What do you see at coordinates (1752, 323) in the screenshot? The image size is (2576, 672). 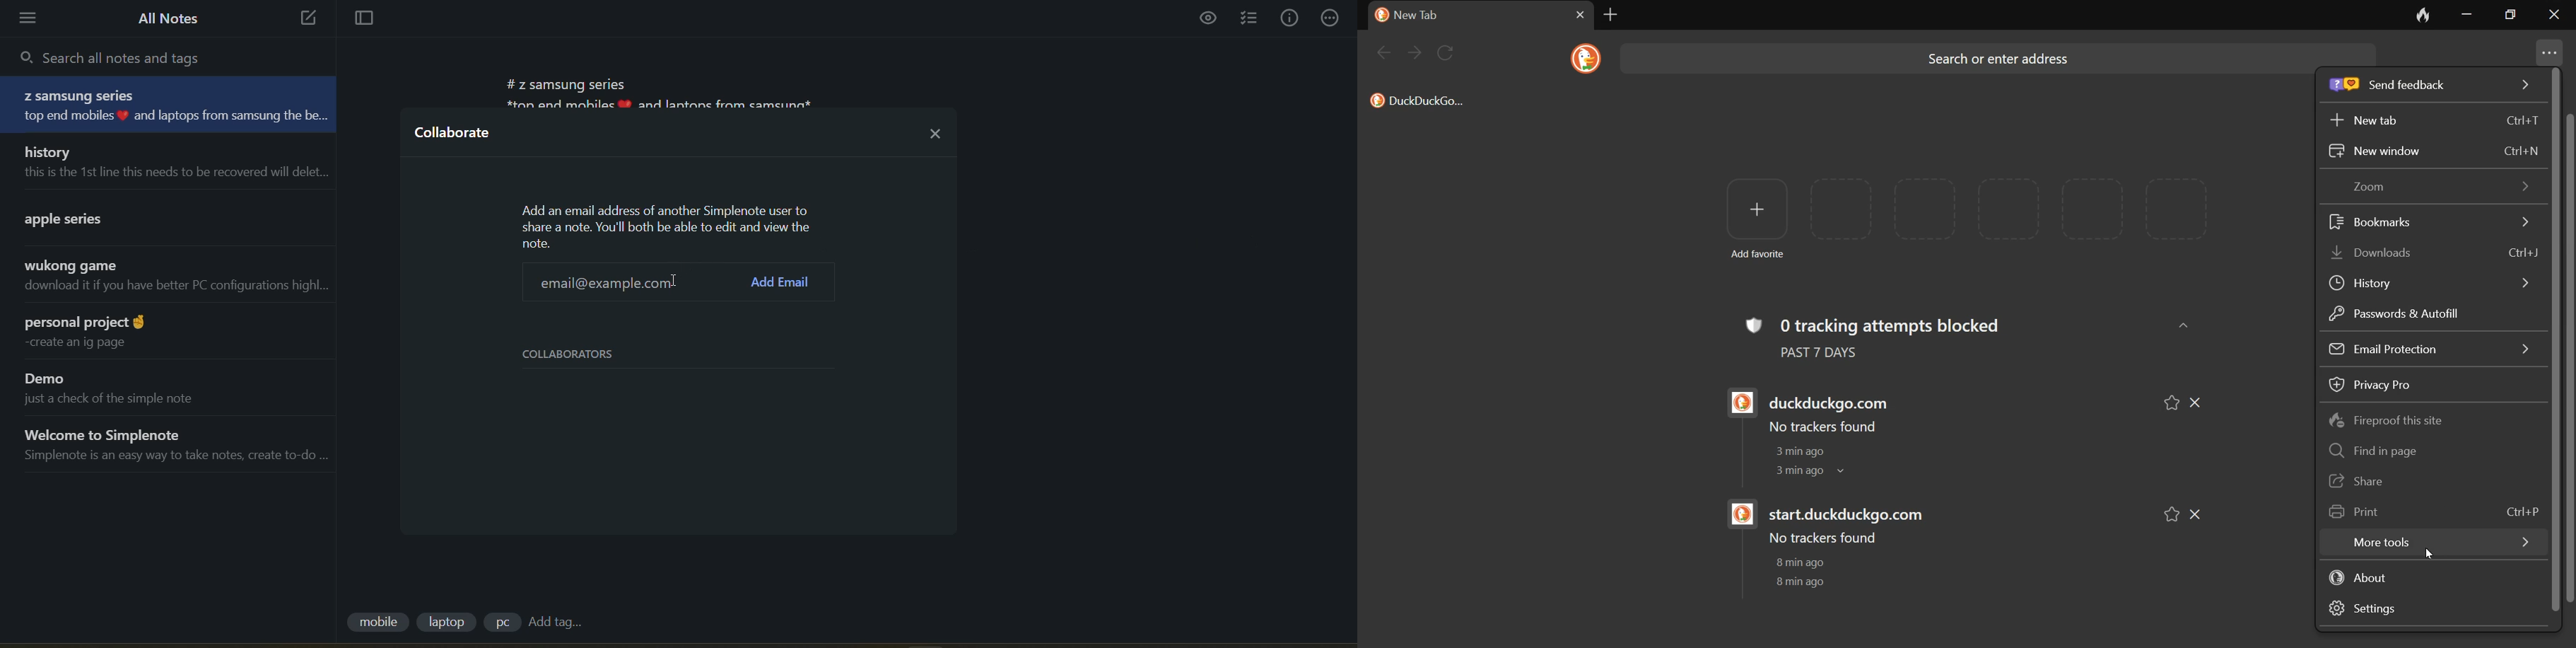 I see `tracking logo` at bounding box center [1752, 323].